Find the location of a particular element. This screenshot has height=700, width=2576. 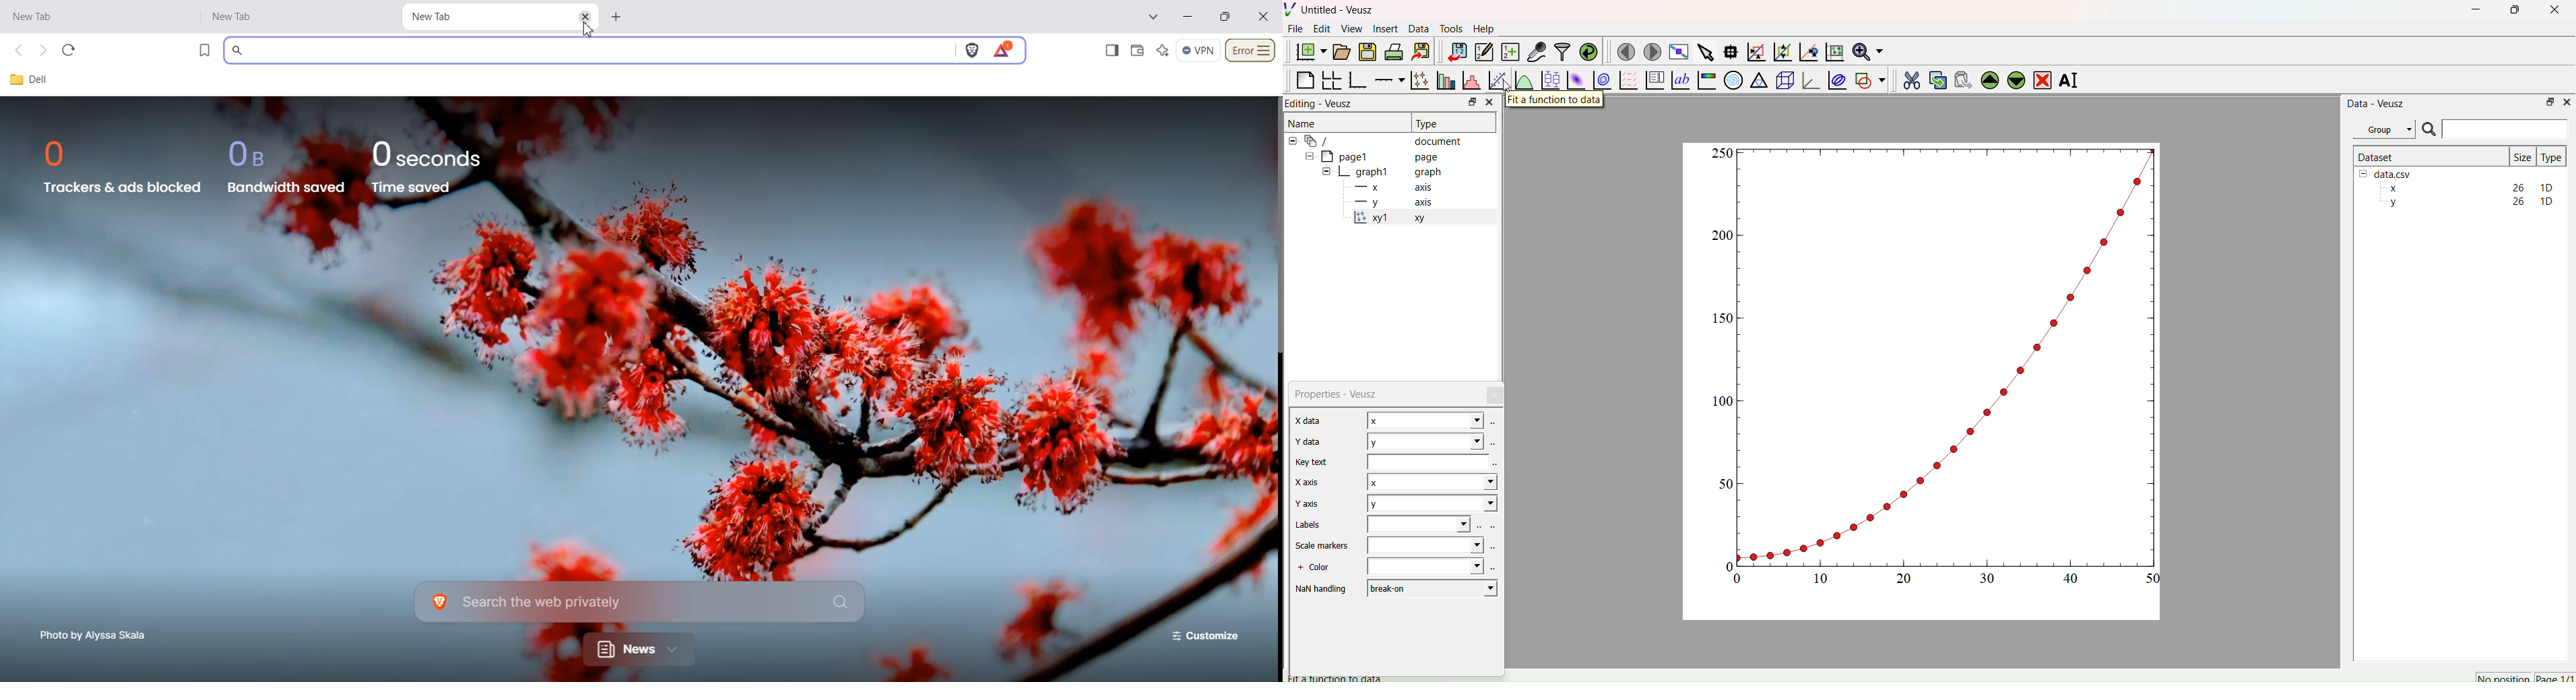

x is located at coordinates (1423, 421).